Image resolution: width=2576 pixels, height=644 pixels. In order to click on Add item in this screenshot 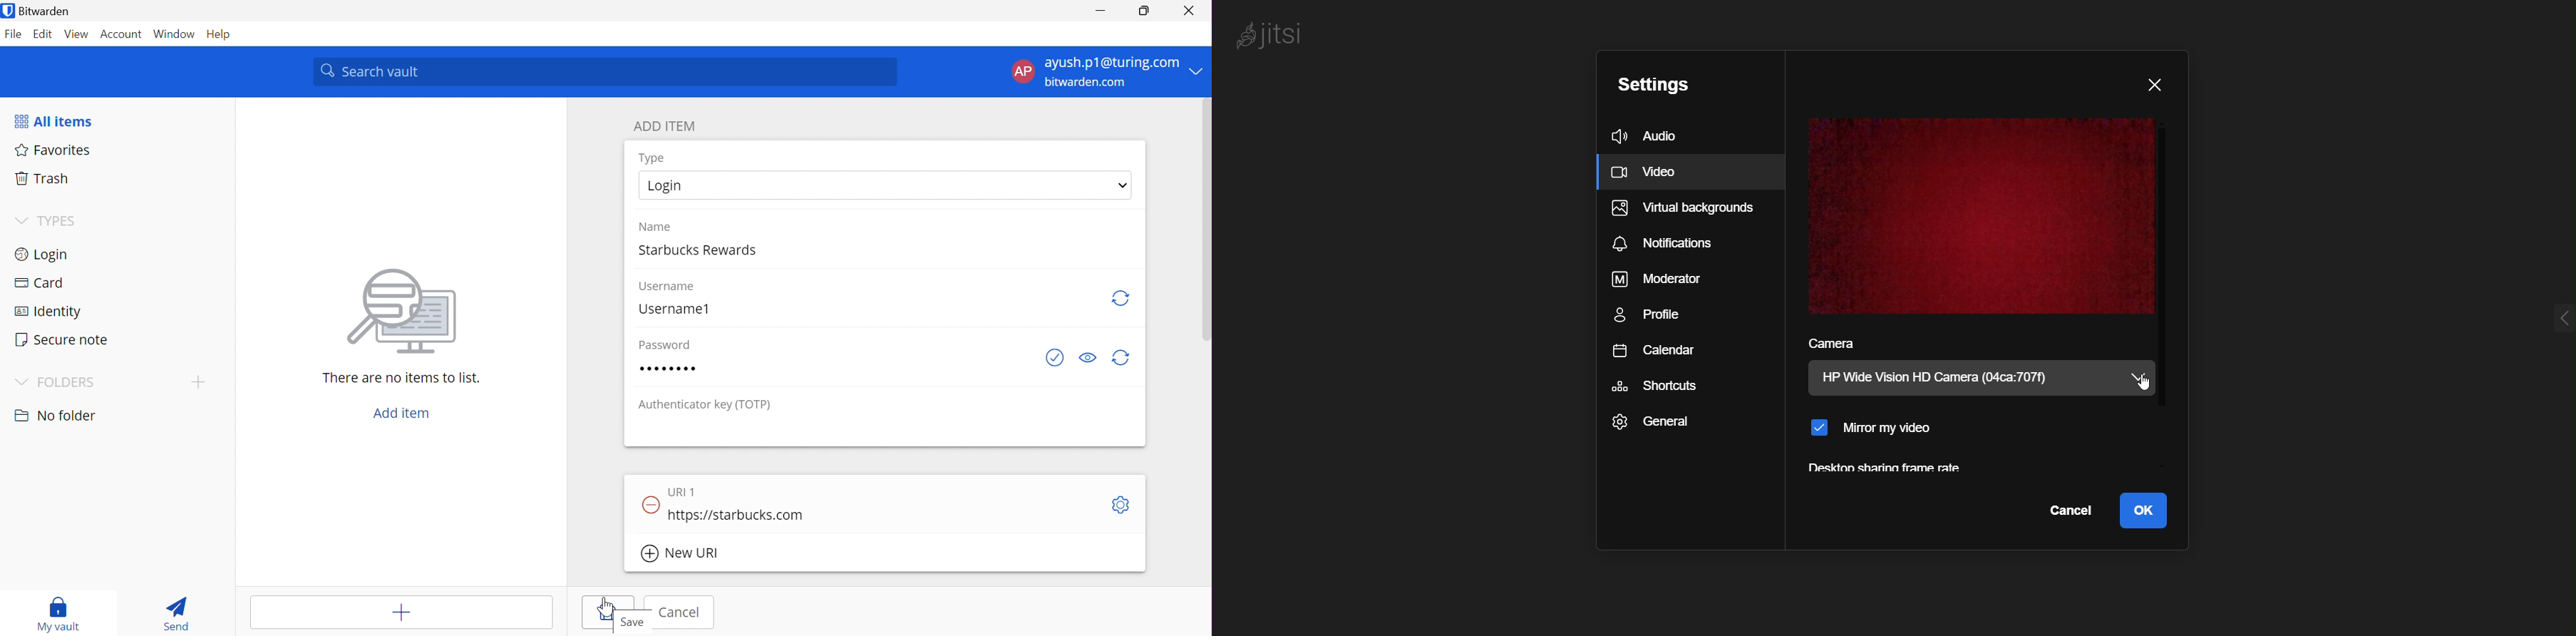, I will do `click(404, 414)`.